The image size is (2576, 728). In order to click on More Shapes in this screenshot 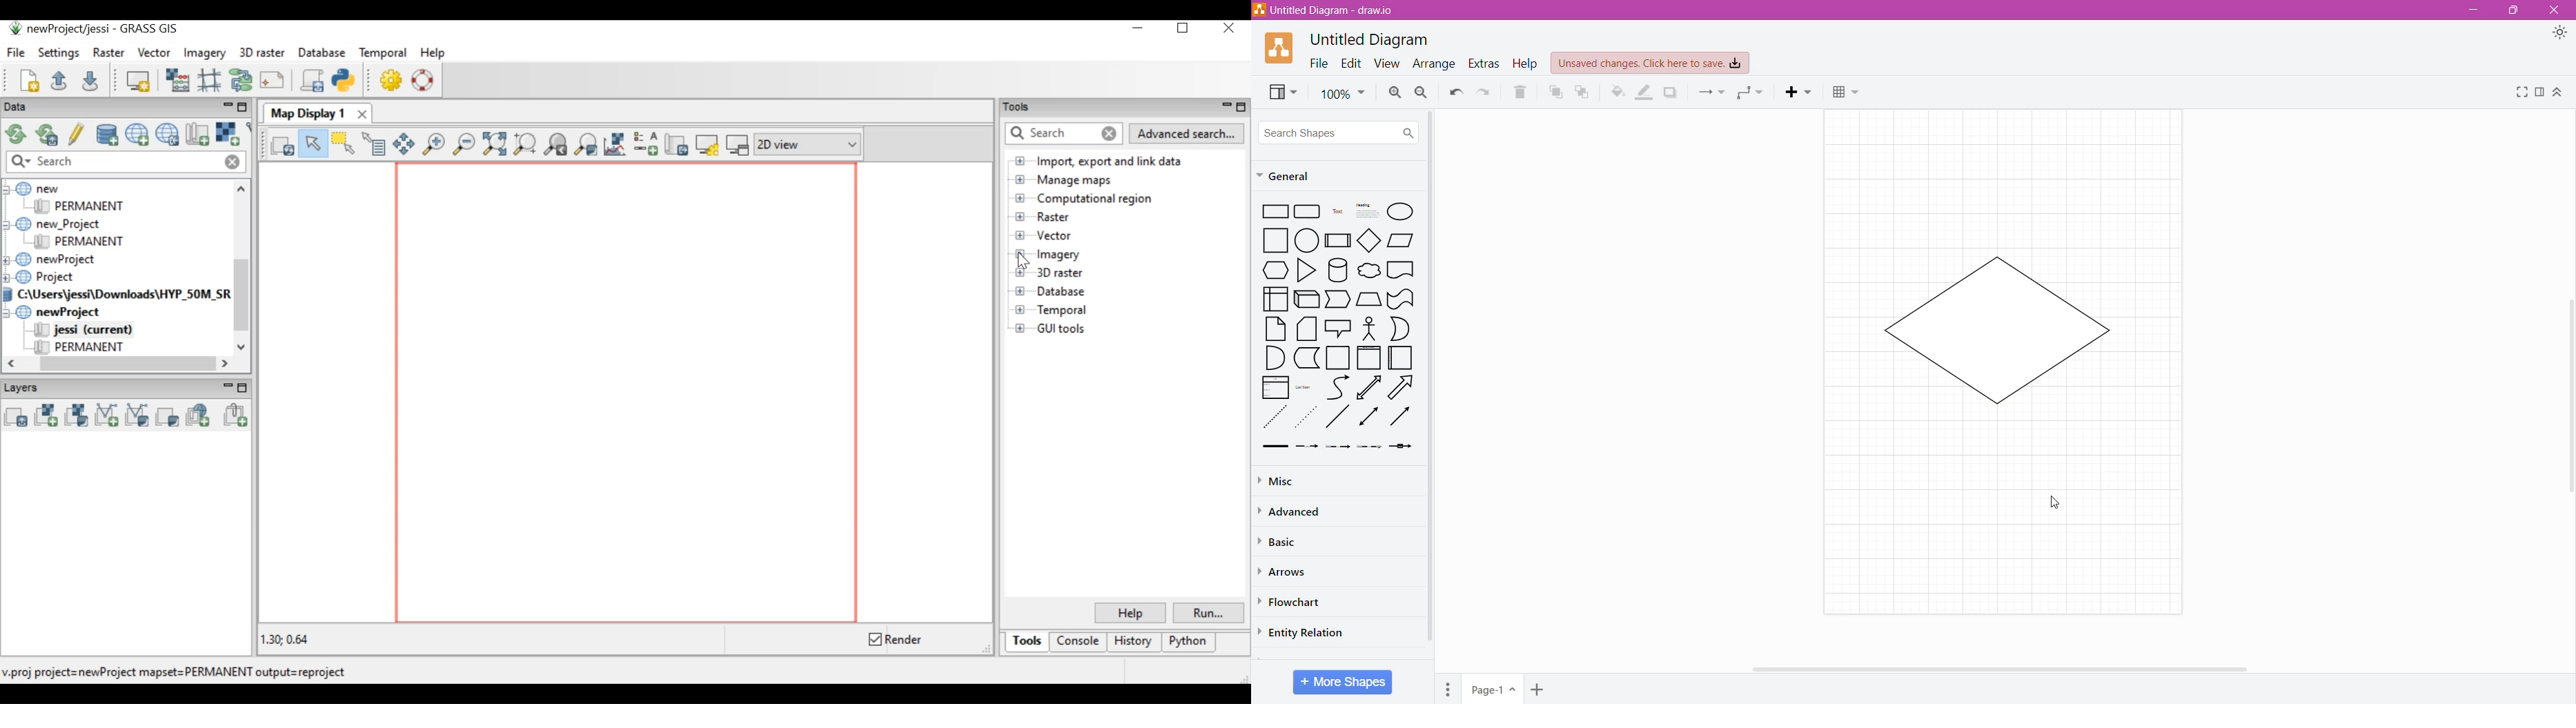, I will do `click(1343, 682)`.